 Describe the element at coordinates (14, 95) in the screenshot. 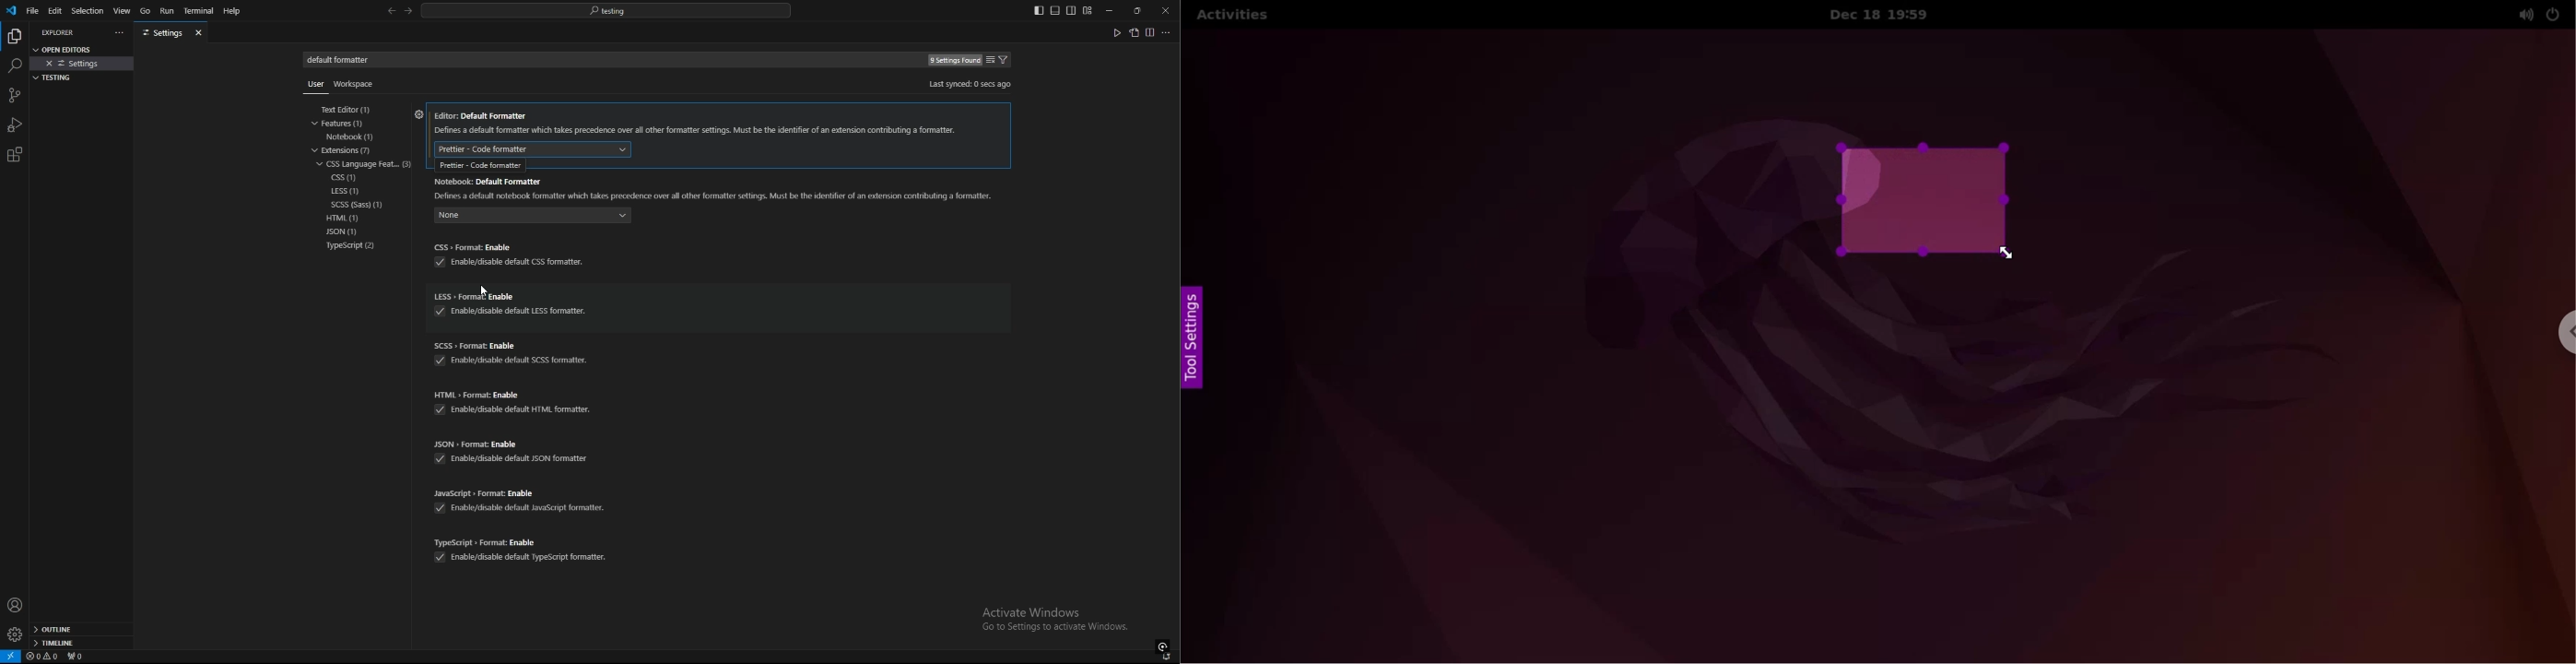

I see `source control` at that location.